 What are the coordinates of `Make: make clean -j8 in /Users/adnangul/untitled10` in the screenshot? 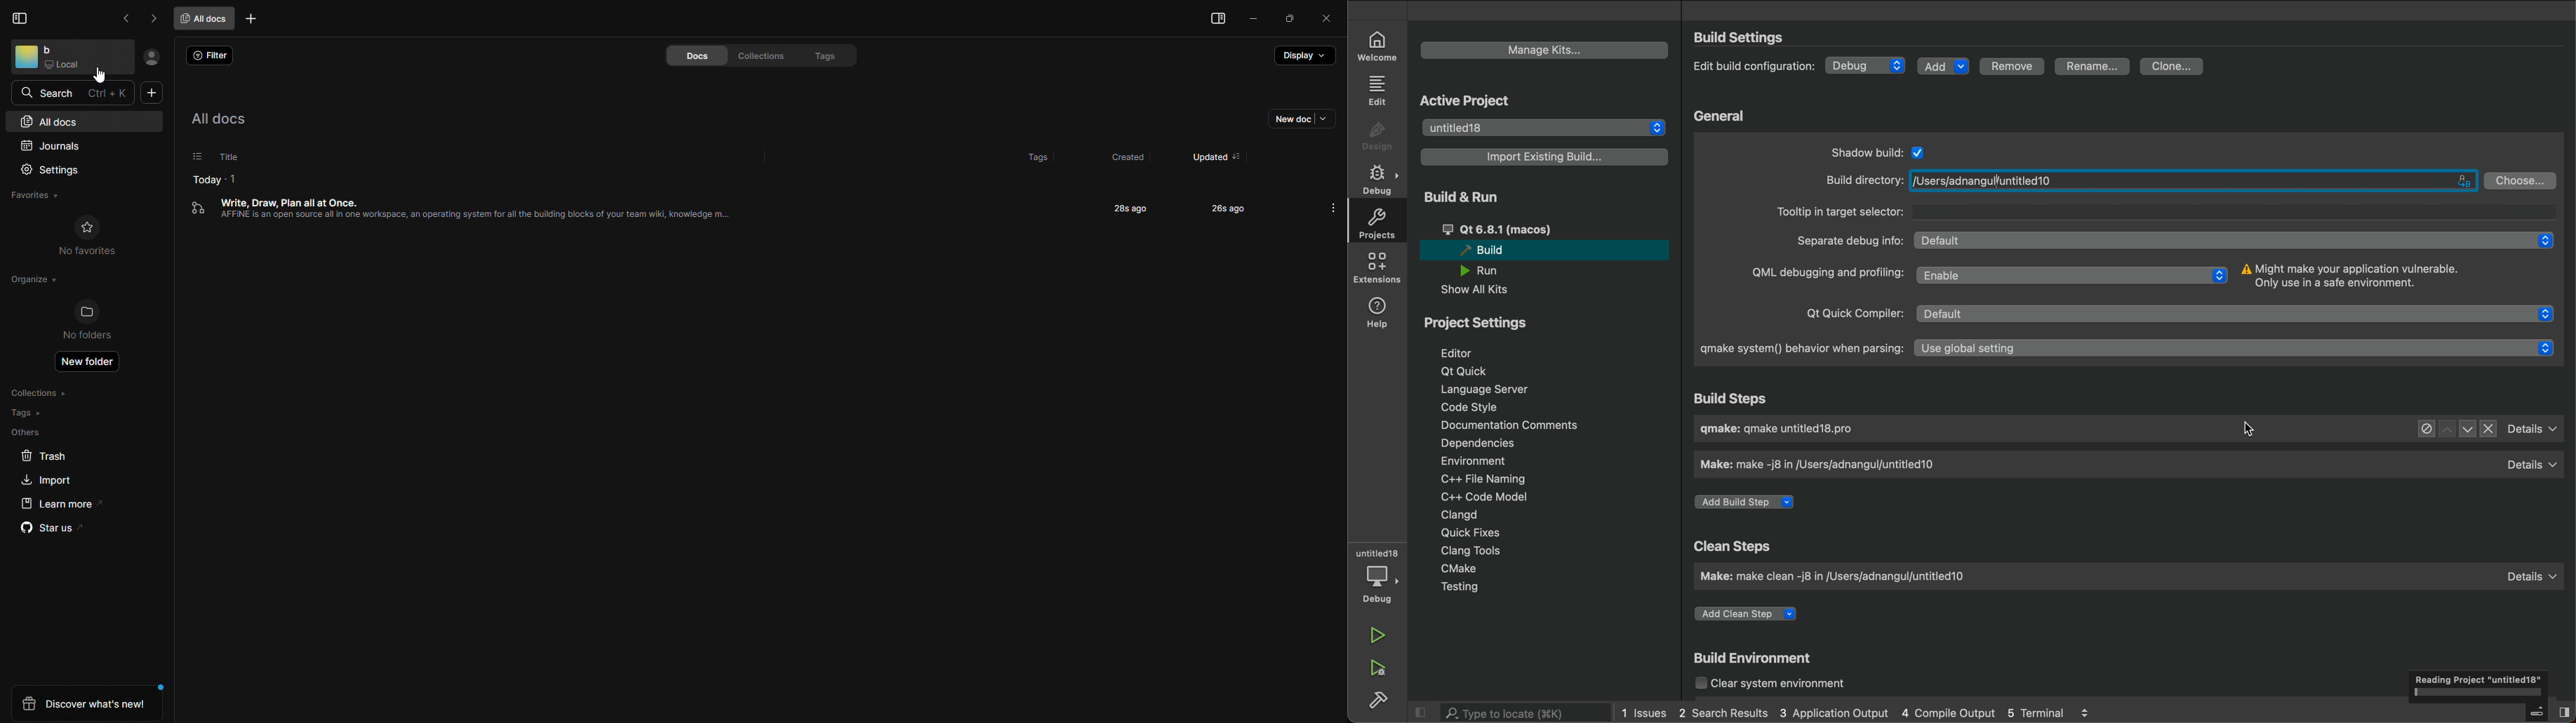 It's located at (1840, 578).